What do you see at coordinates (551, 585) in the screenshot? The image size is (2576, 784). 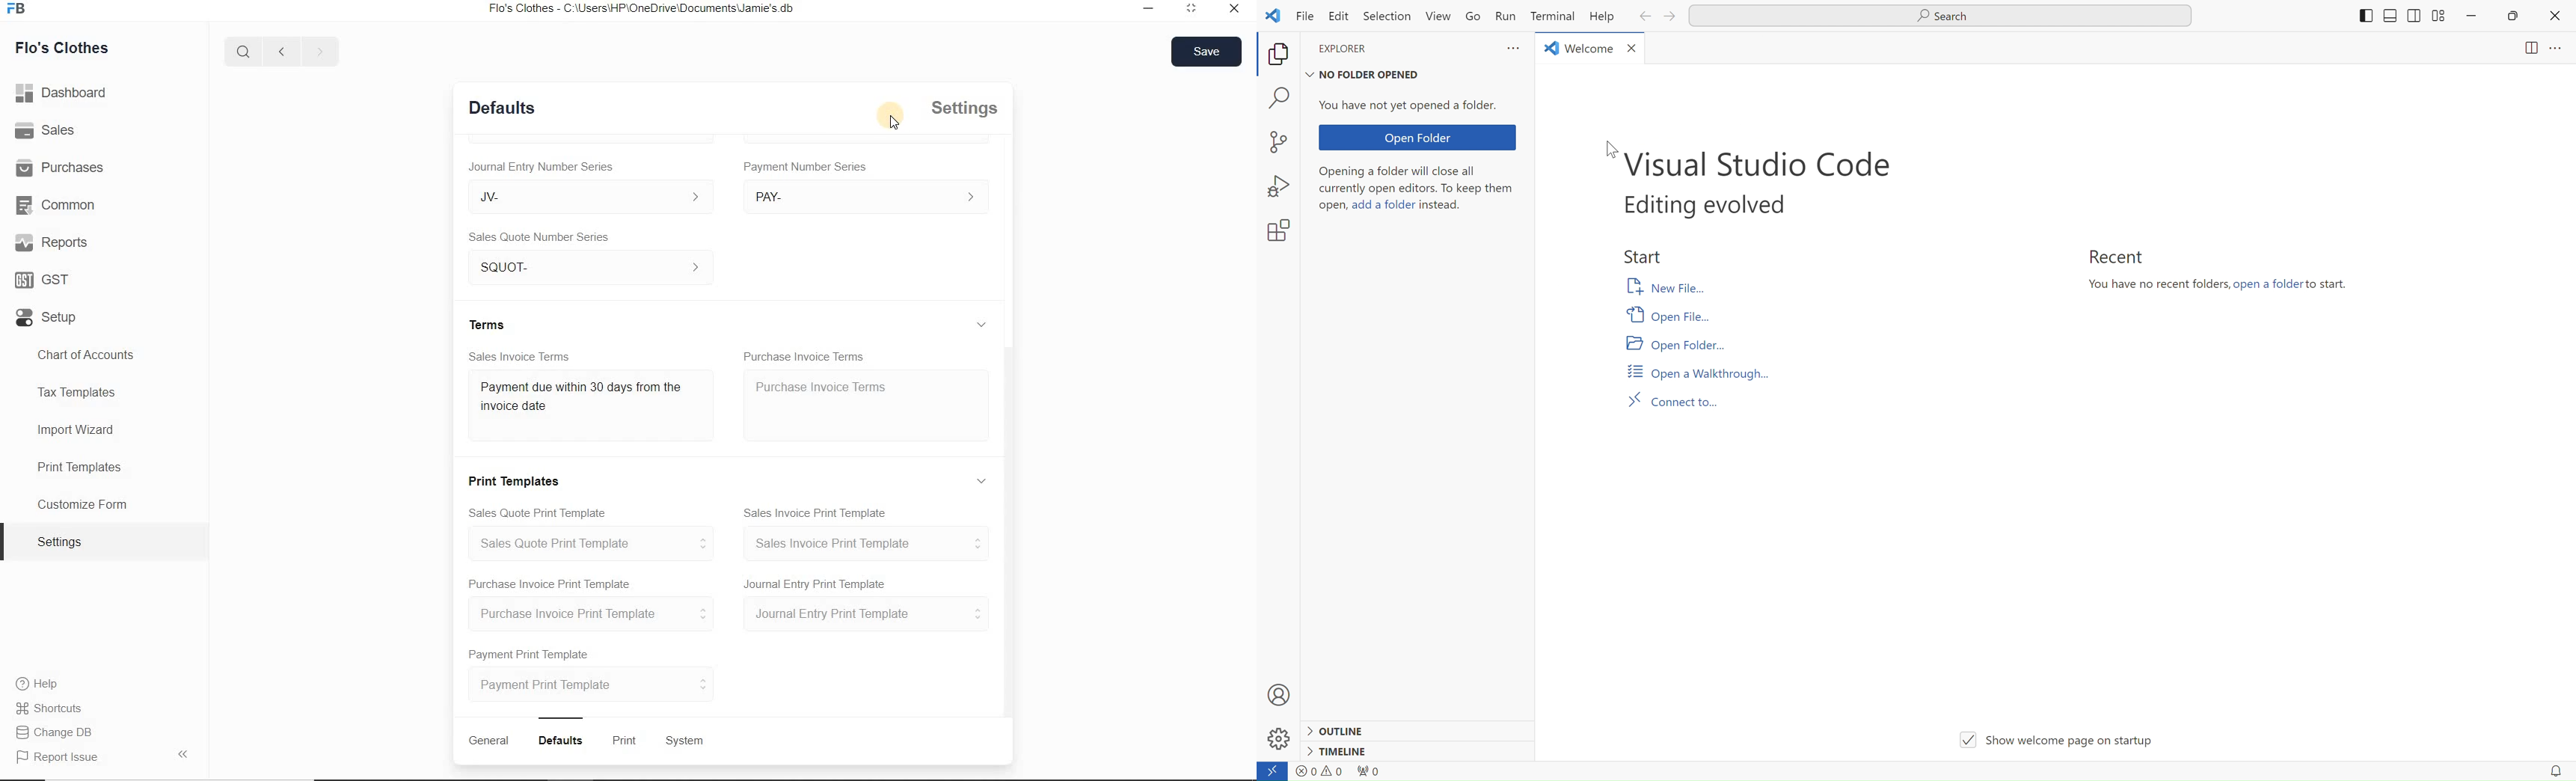 I see `Purchase Invoice Print Template` at bounding box center [551, 585].